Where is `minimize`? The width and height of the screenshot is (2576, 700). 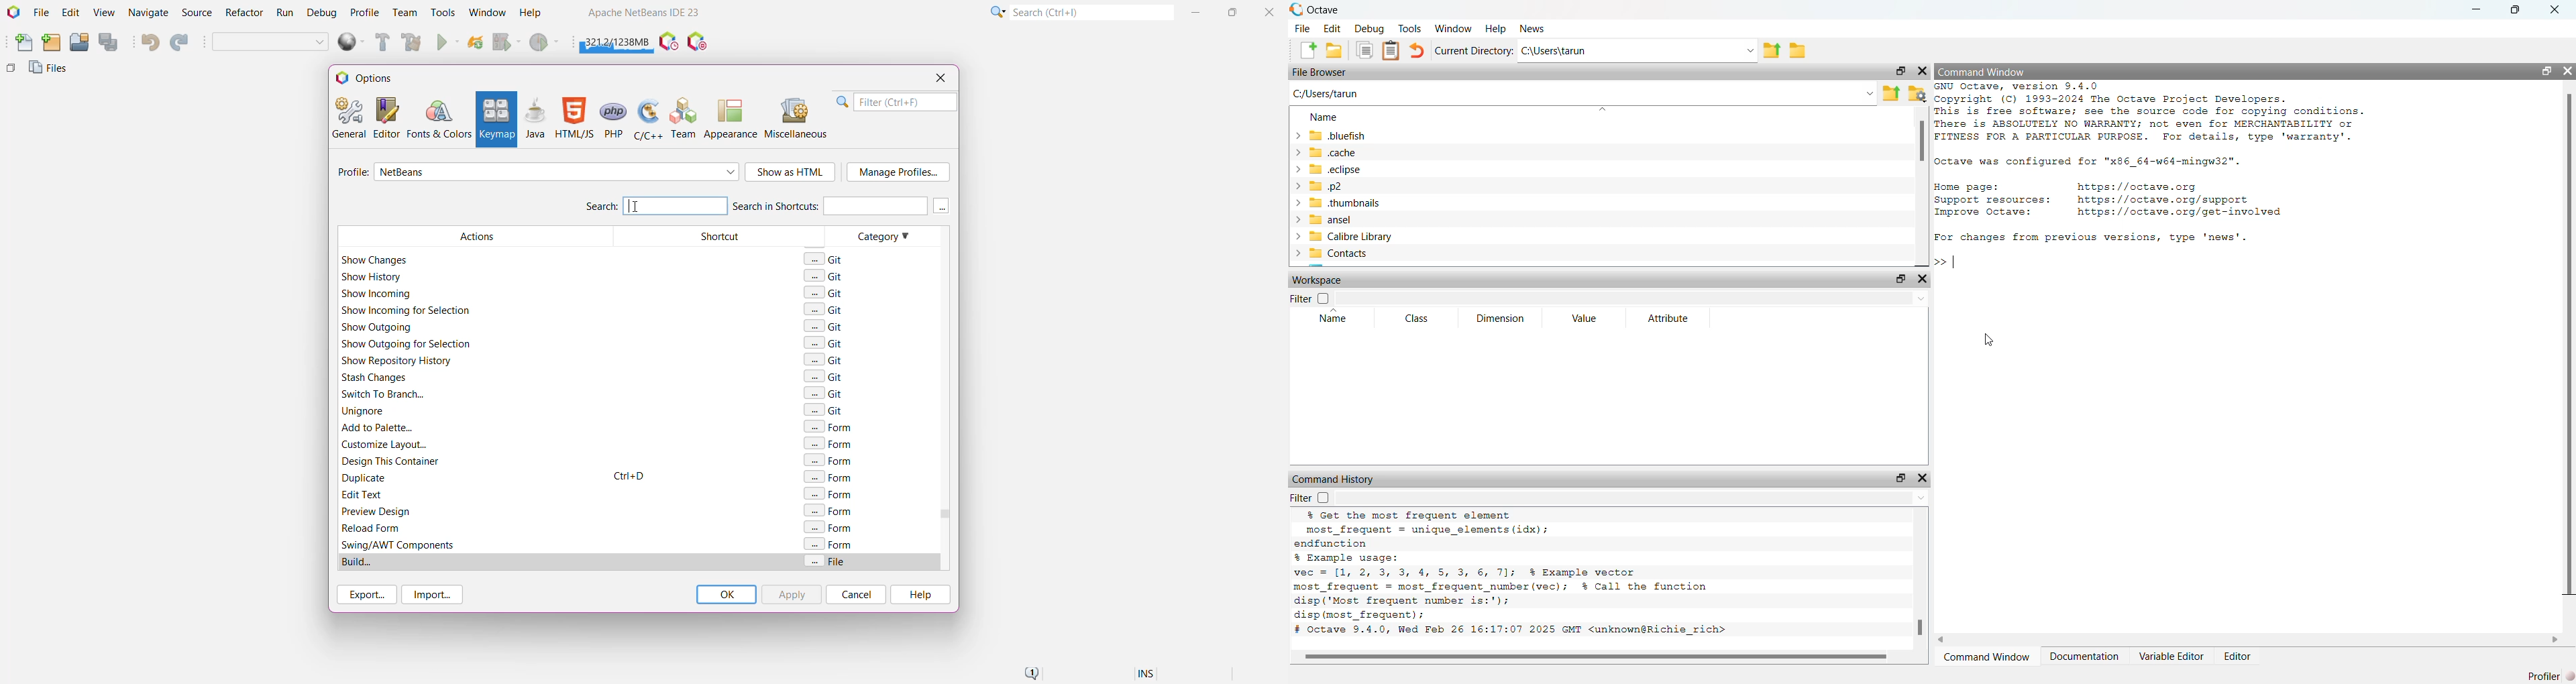
minimize is located at coordinates (2477, 9).